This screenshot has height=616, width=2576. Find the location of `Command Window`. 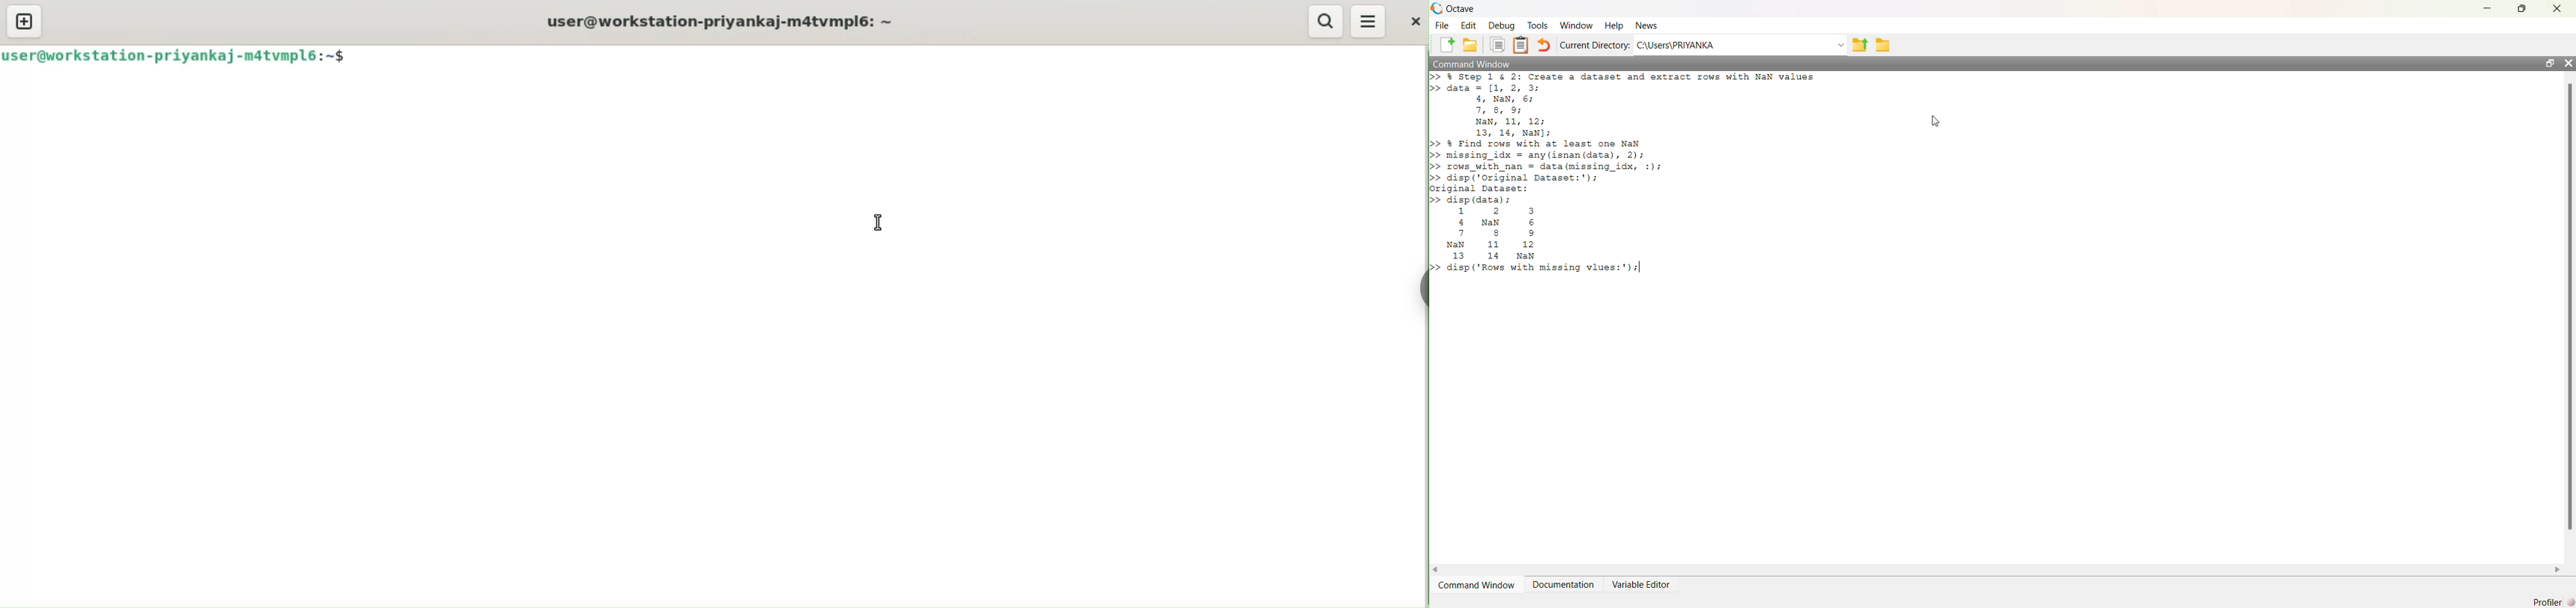

Command Window is located at coordinates (1476, 585).